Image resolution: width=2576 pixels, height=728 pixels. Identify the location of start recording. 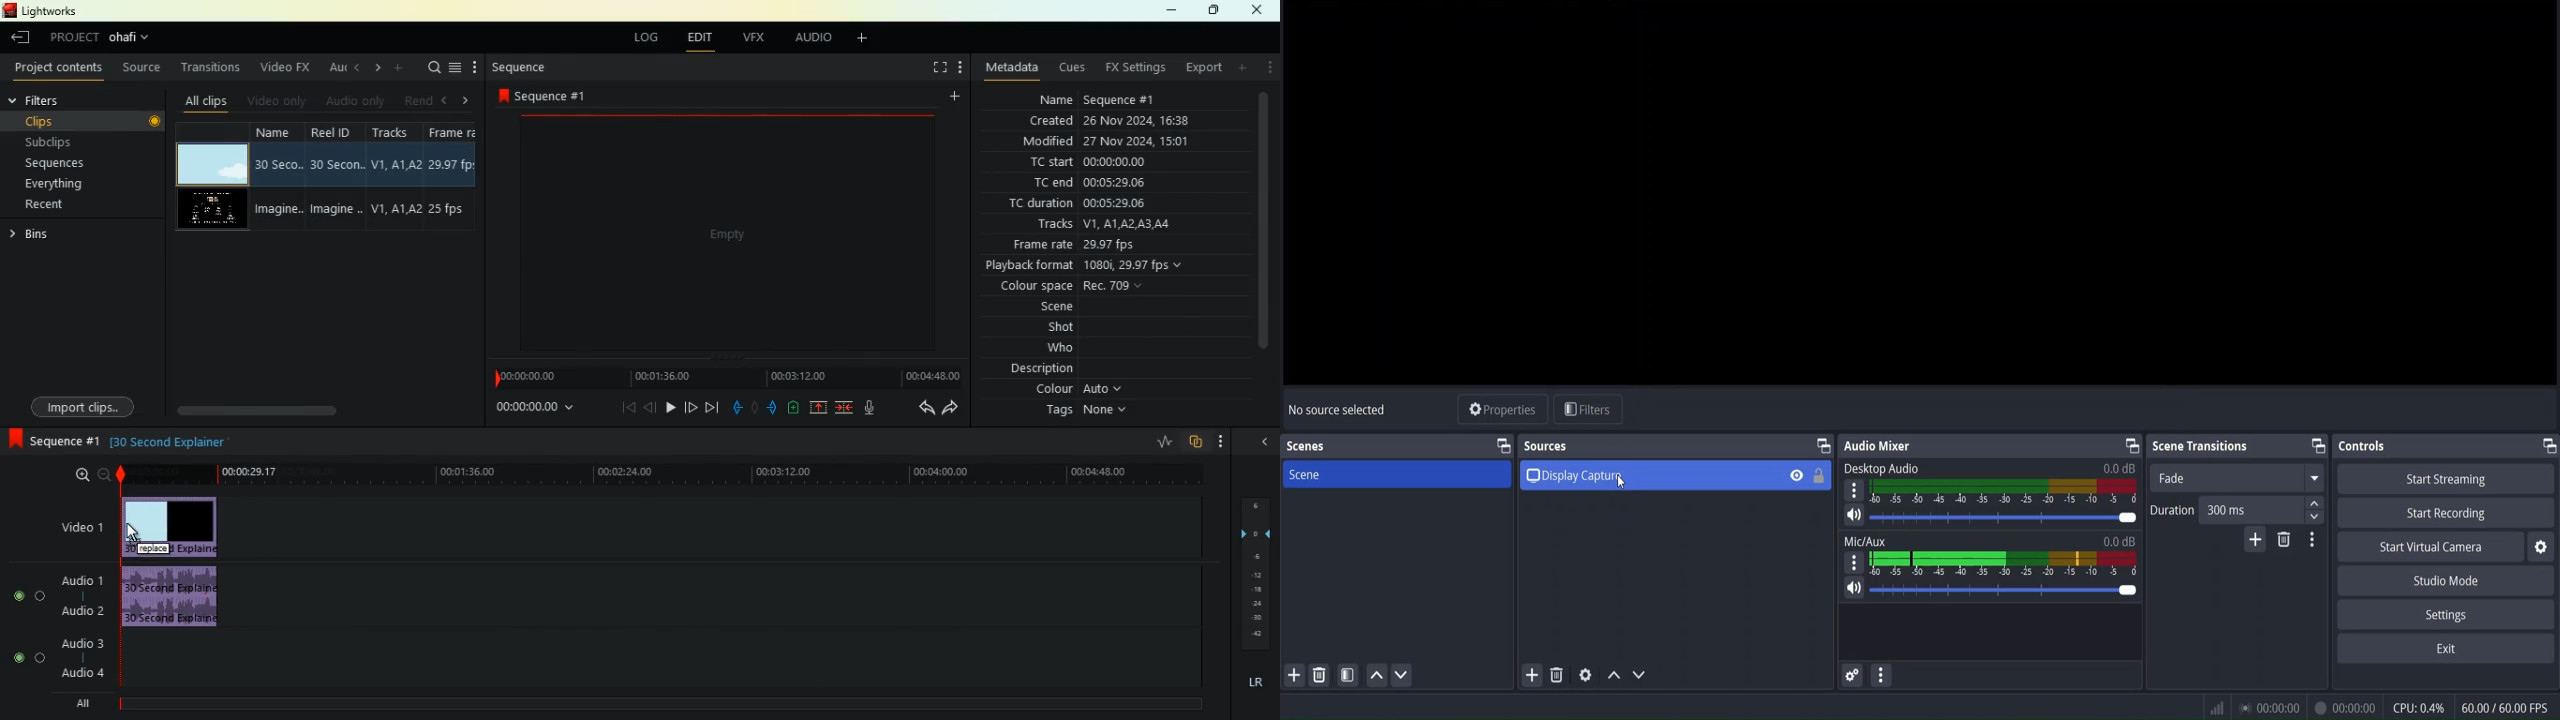
(2449, 514).